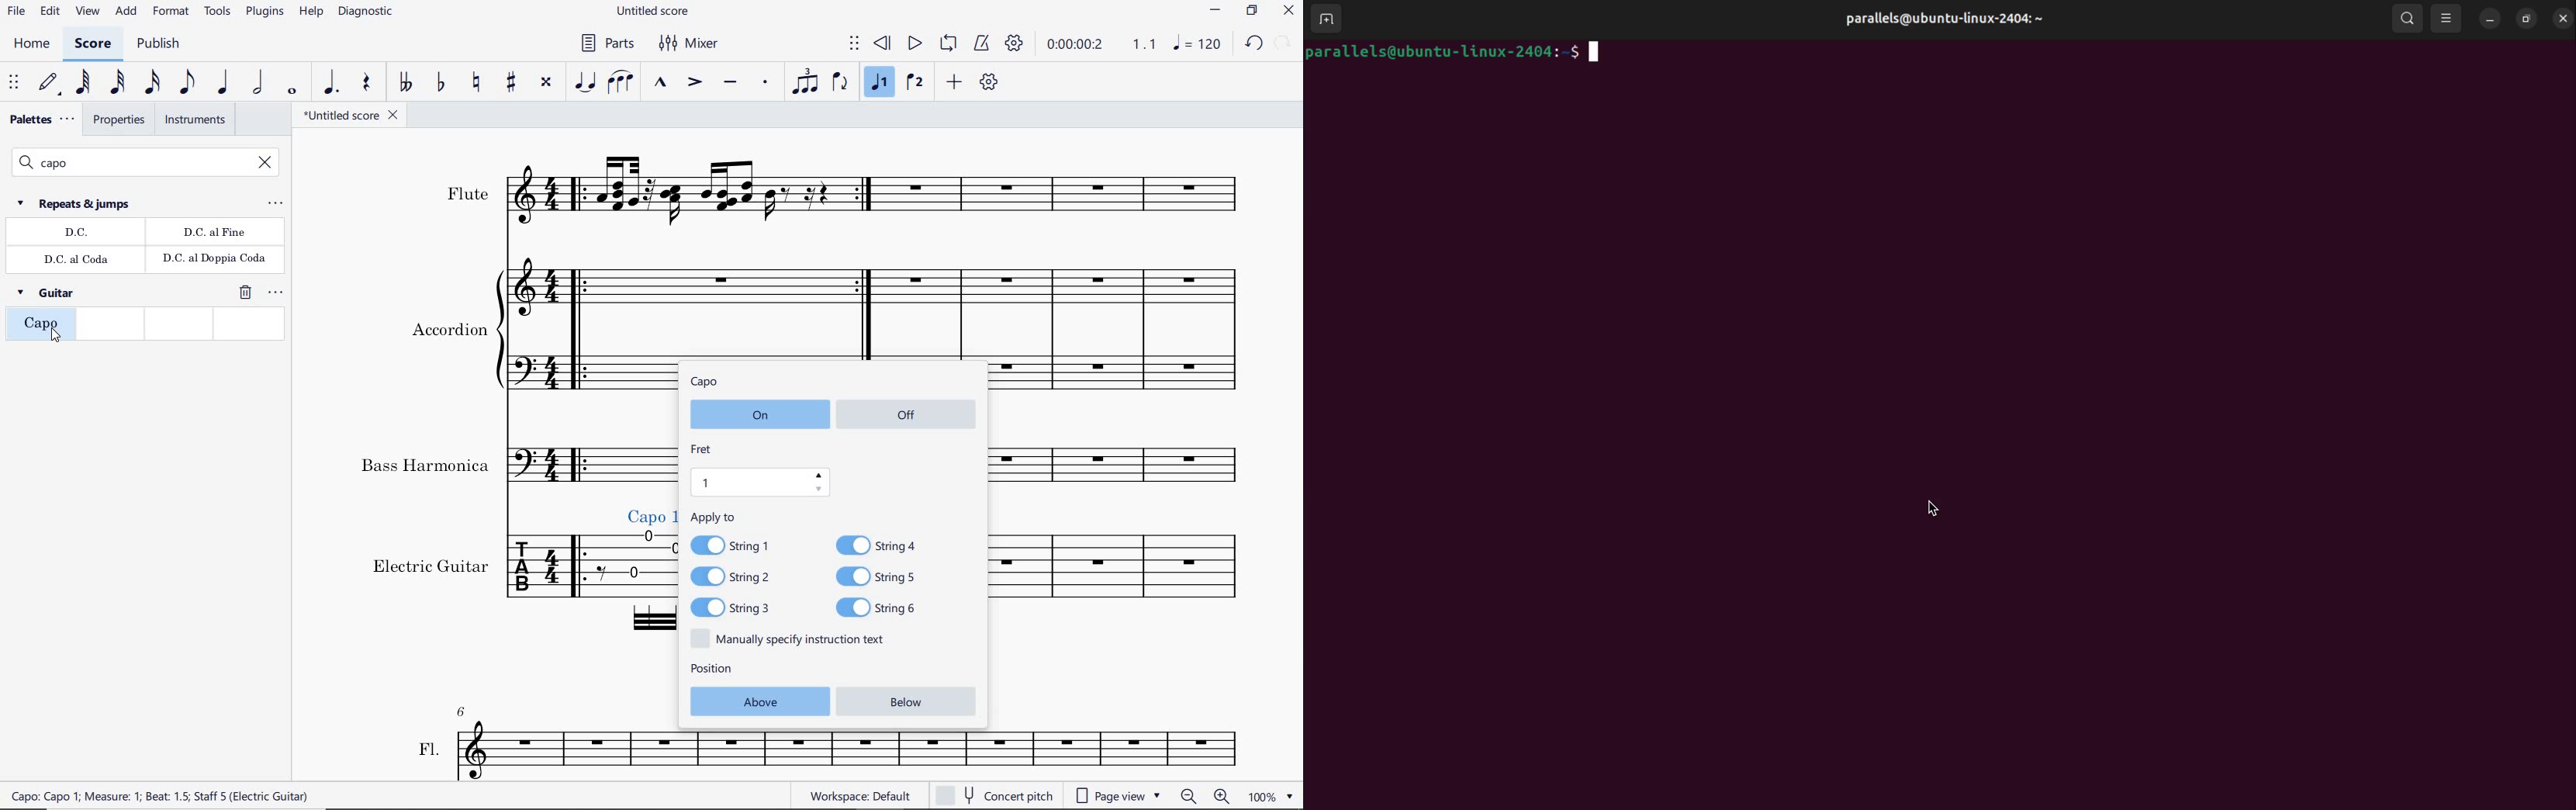 The image size is (2576, 812). I want to click on restore down, so click(1251, 12).